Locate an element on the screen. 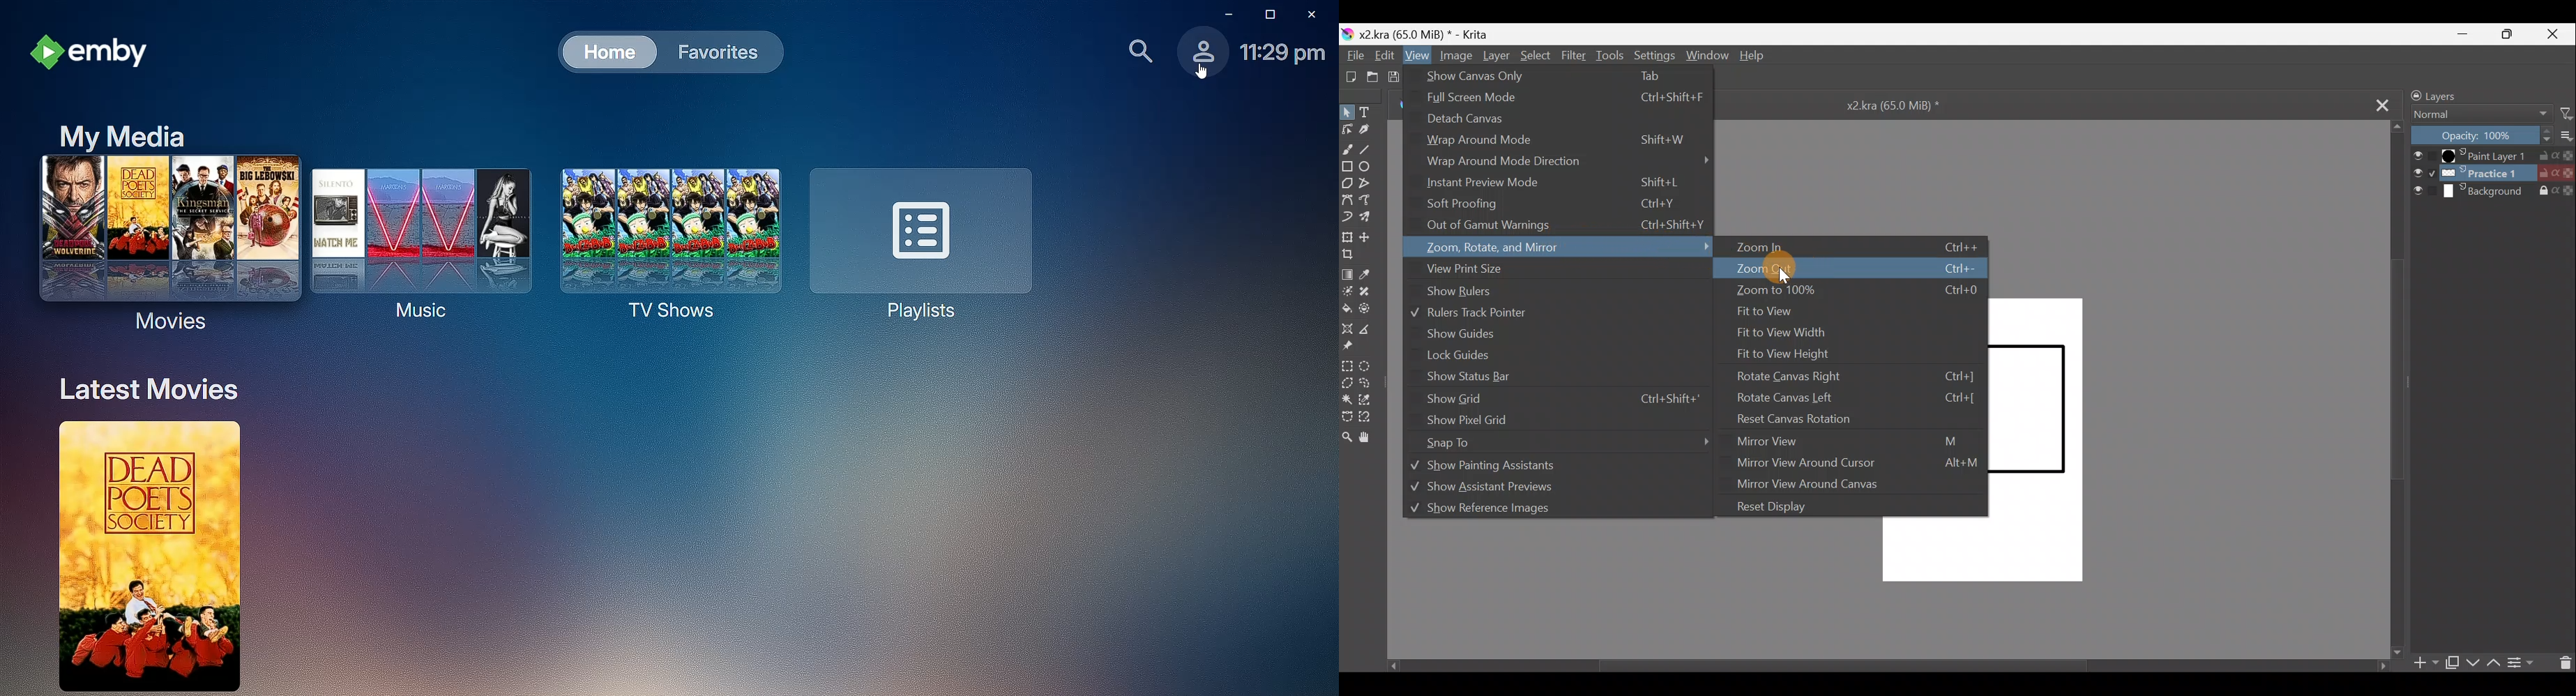 The image size is (2576, 700). Time is located at coordinates (1282, 54).